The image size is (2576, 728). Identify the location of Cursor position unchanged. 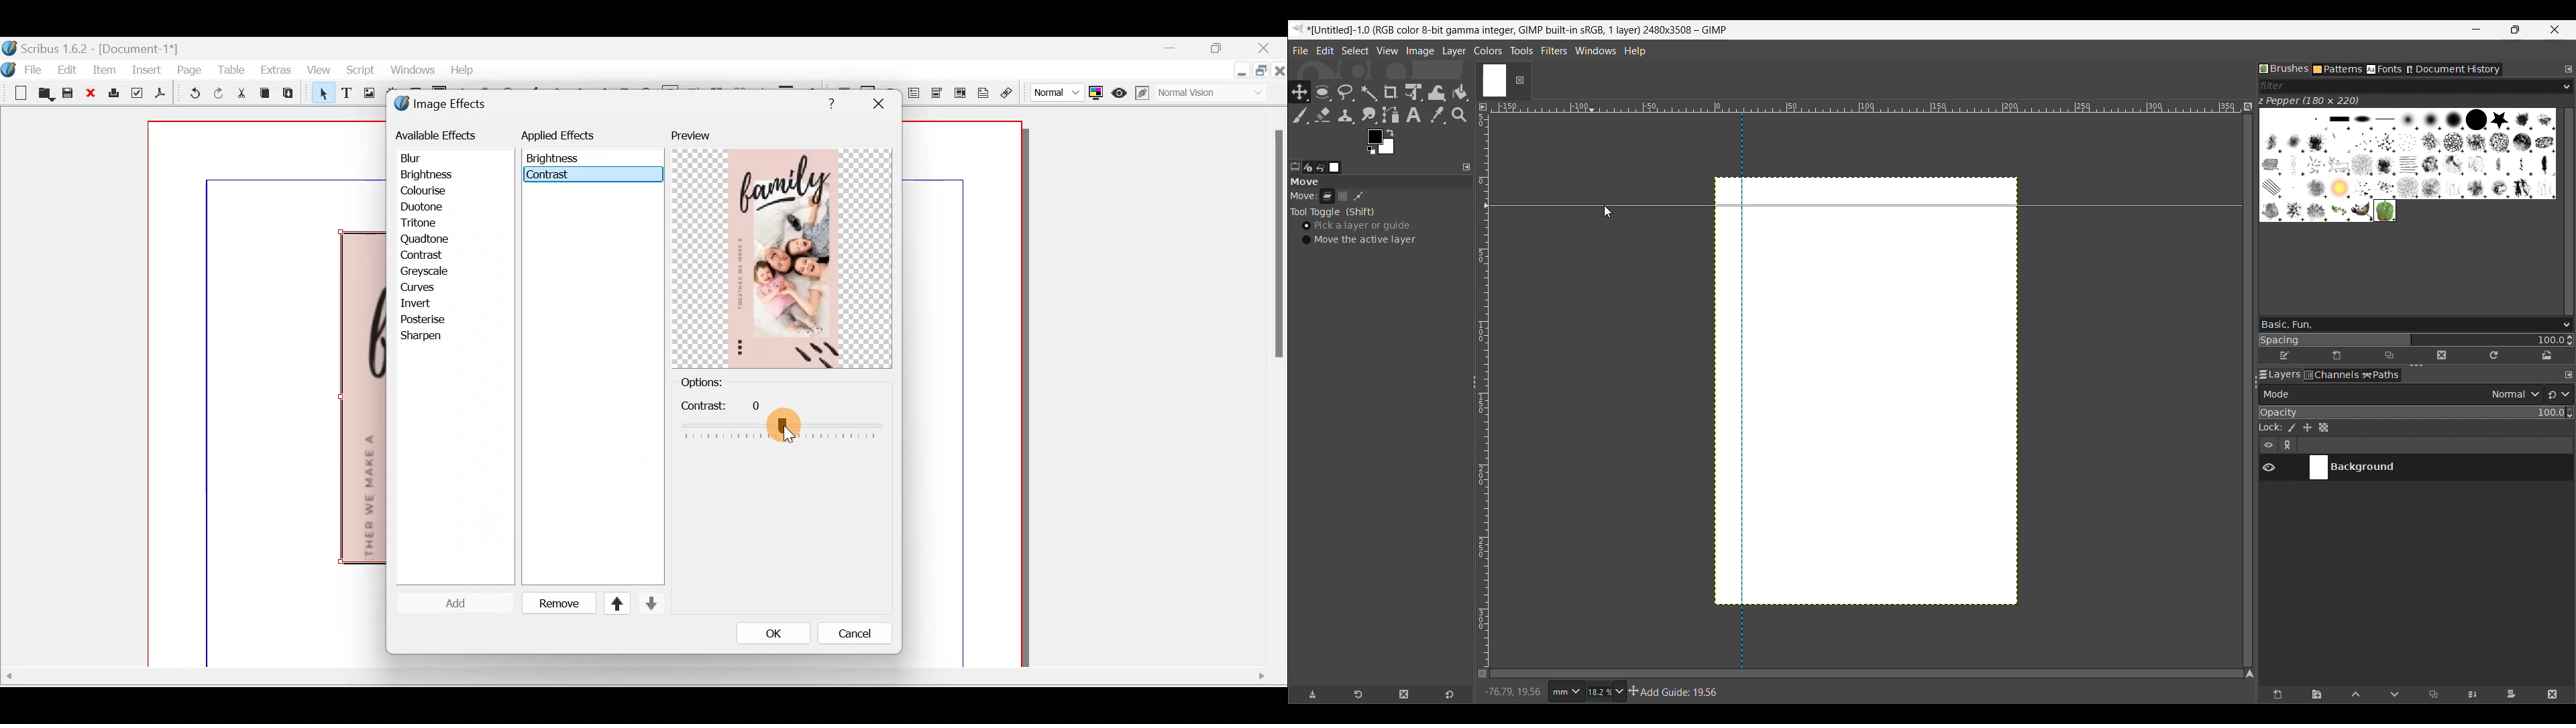
(1608, 211).